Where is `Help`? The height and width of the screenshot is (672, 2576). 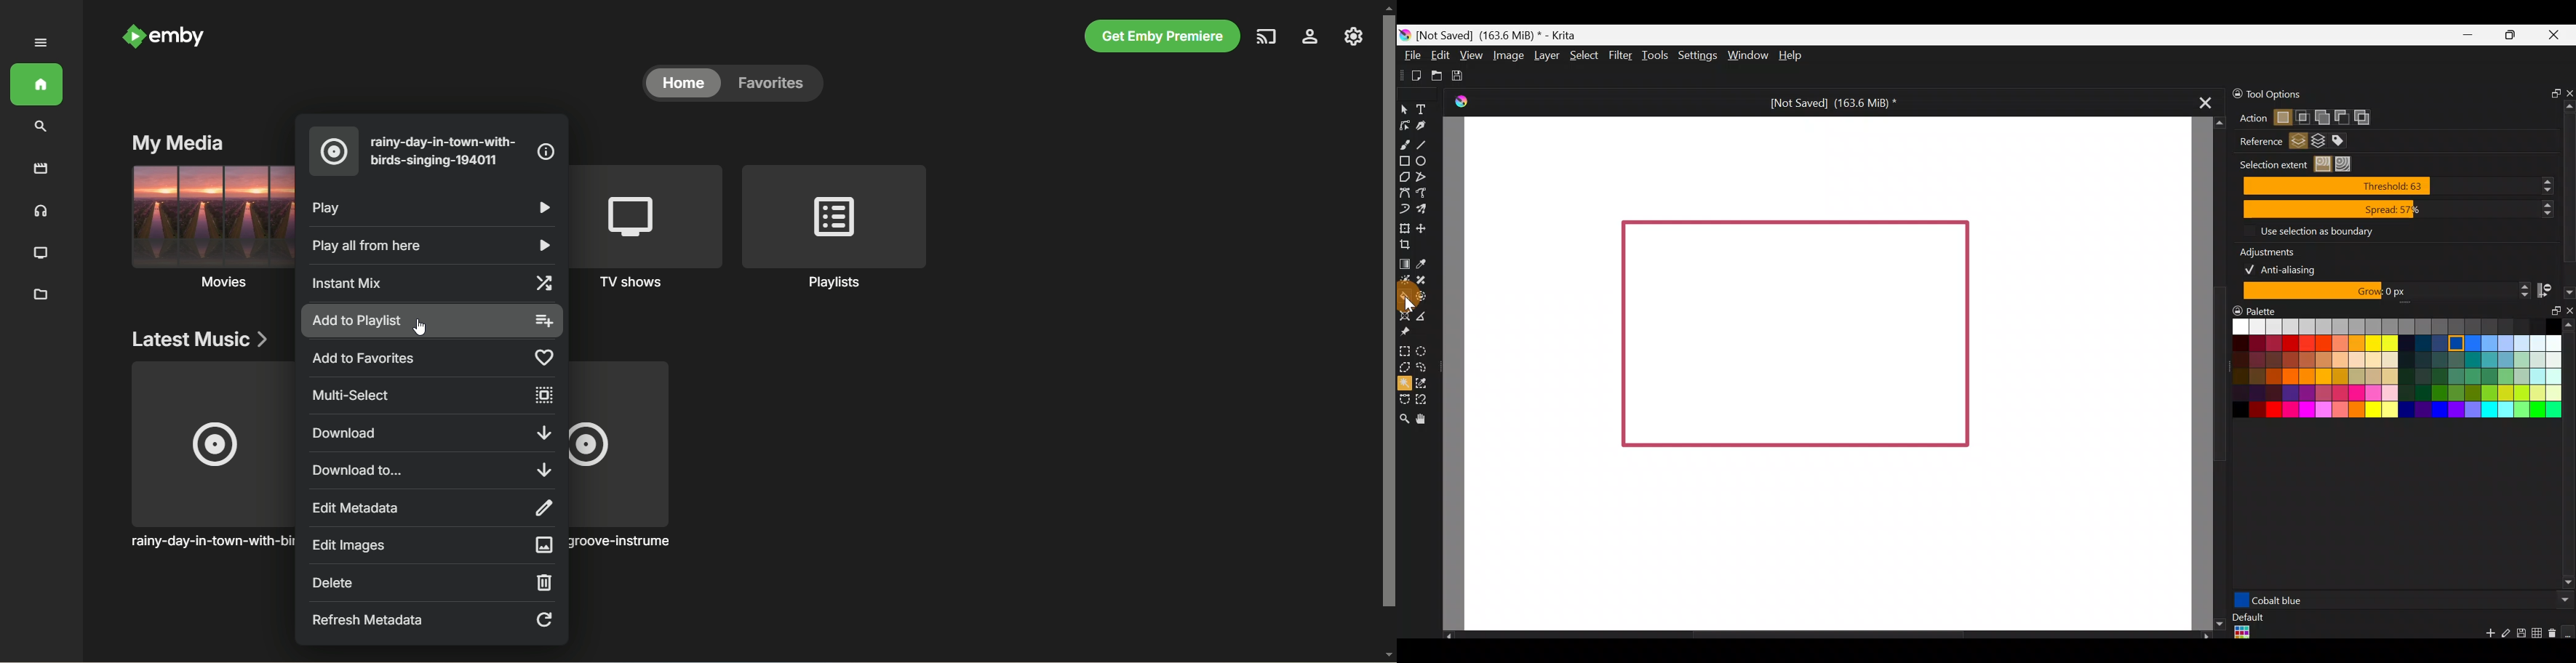 Help is located at coordinates (1793, 56).